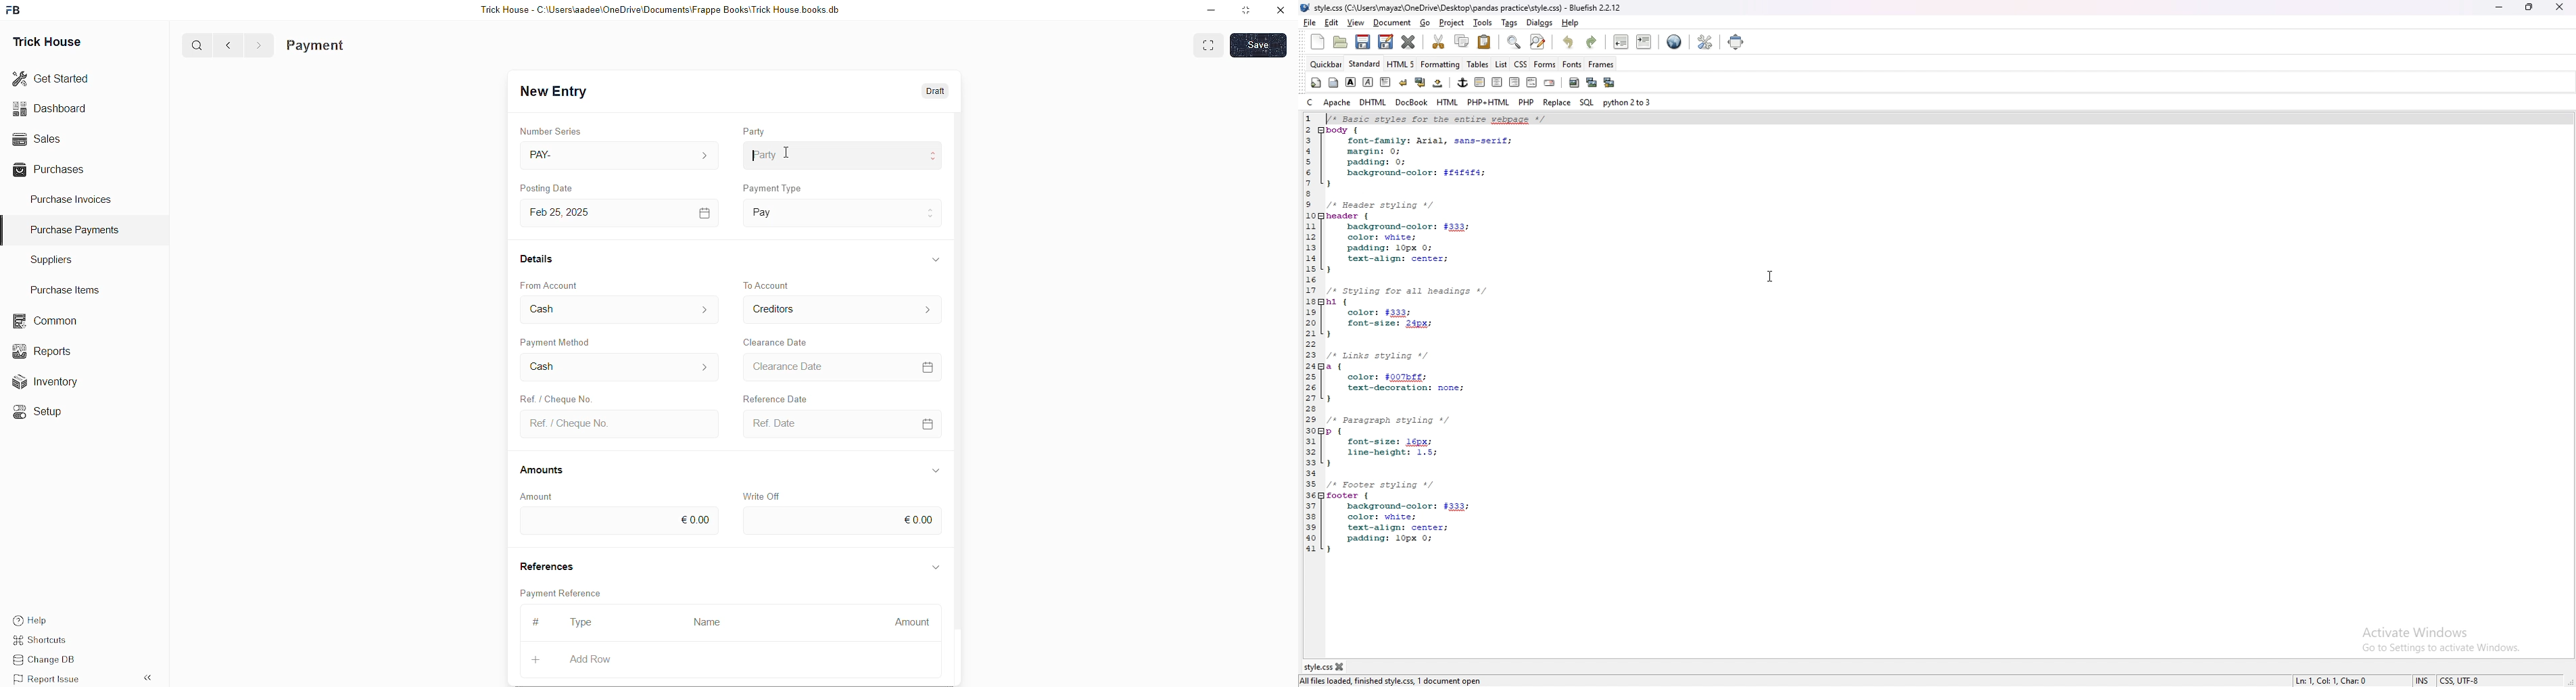 The width and height of the screenshot is (2576, 700). I want to click on Payment Type, so click(789, 211).